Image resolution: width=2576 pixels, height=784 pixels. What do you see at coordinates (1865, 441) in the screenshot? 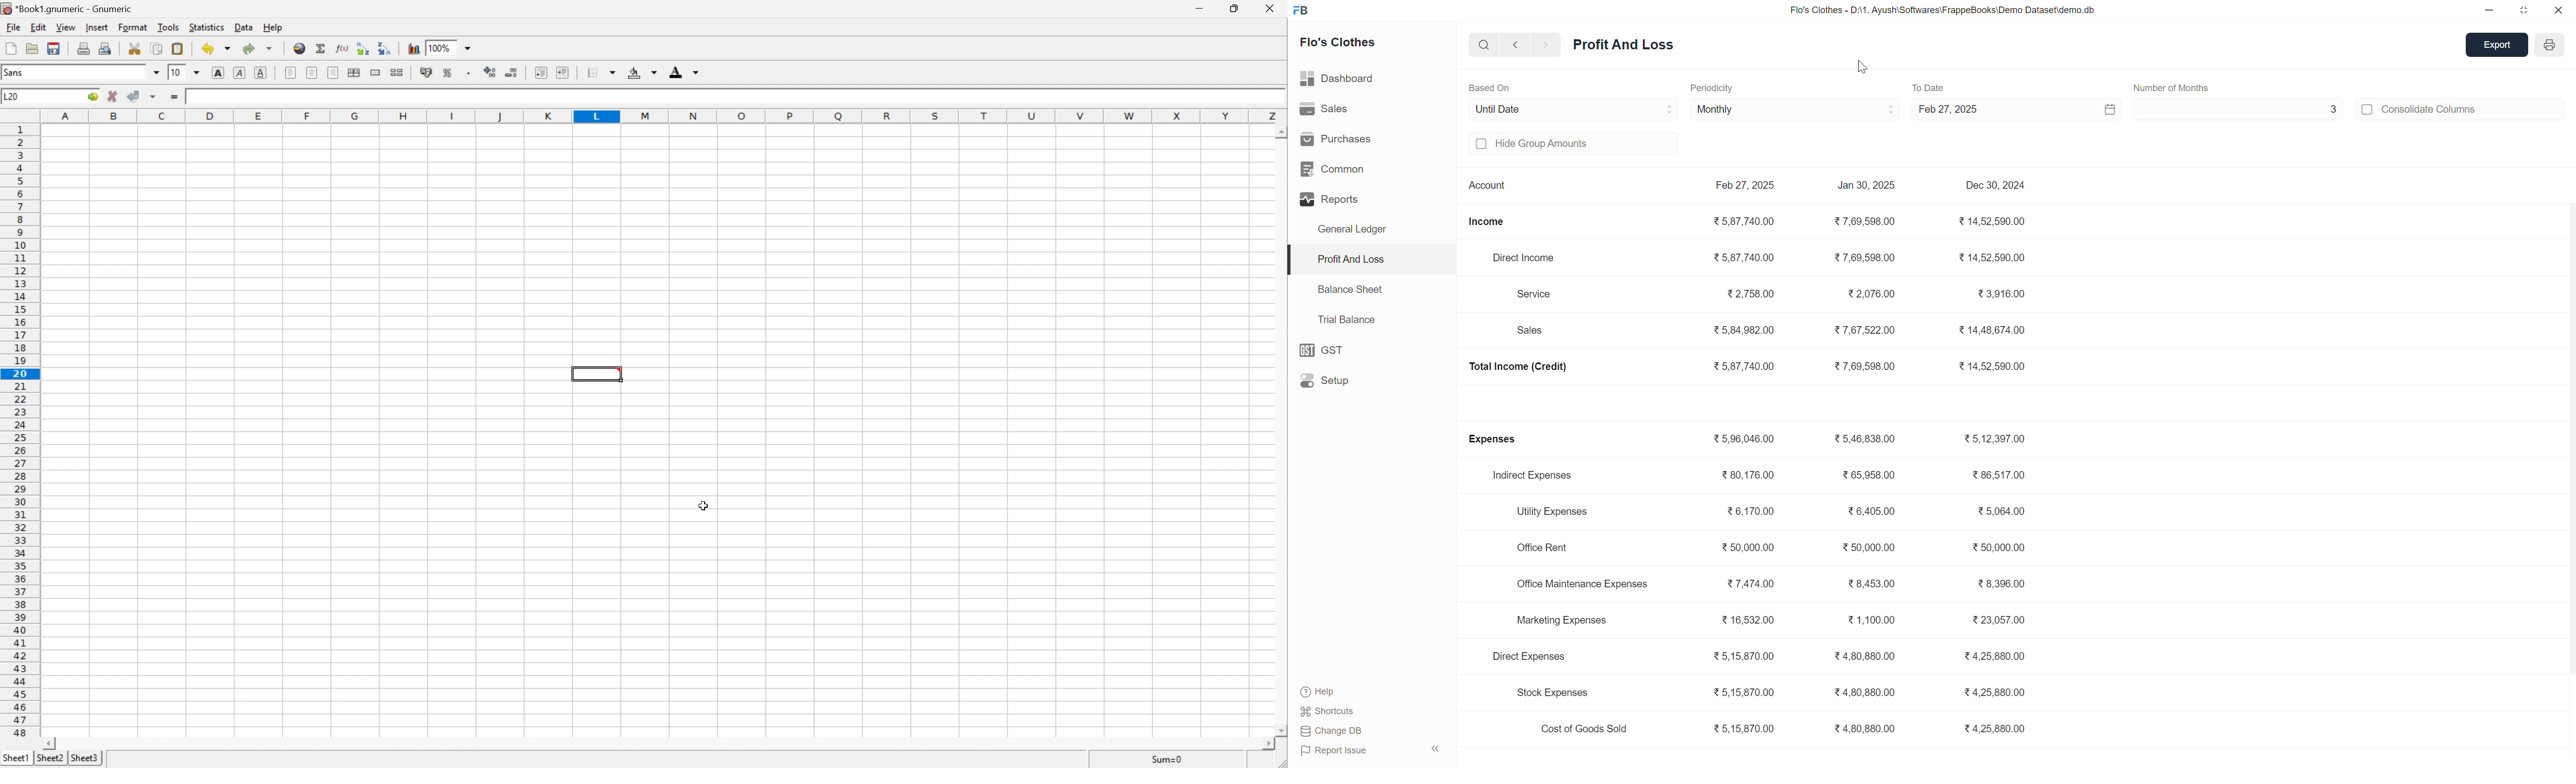
I see `₹5,46,838.00` at bounding box center [1865, 441].